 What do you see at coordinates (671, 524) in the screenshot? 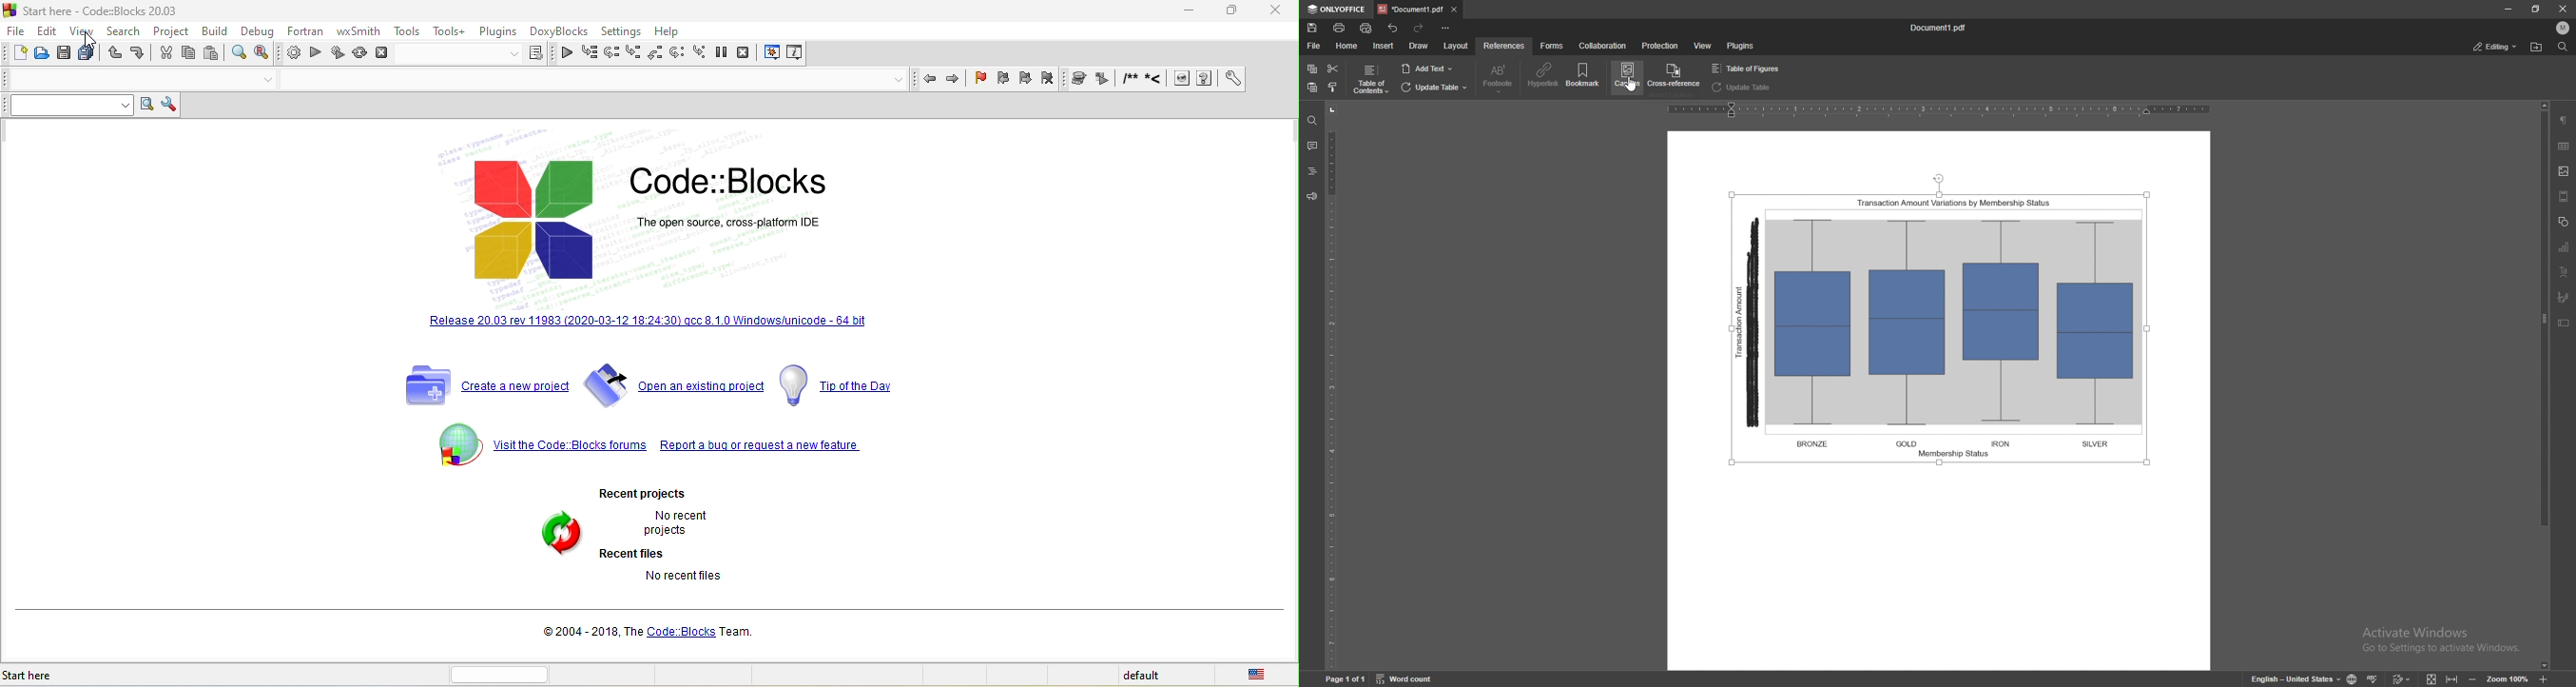
I see `no recent projects` at bounding box center [671, 524].